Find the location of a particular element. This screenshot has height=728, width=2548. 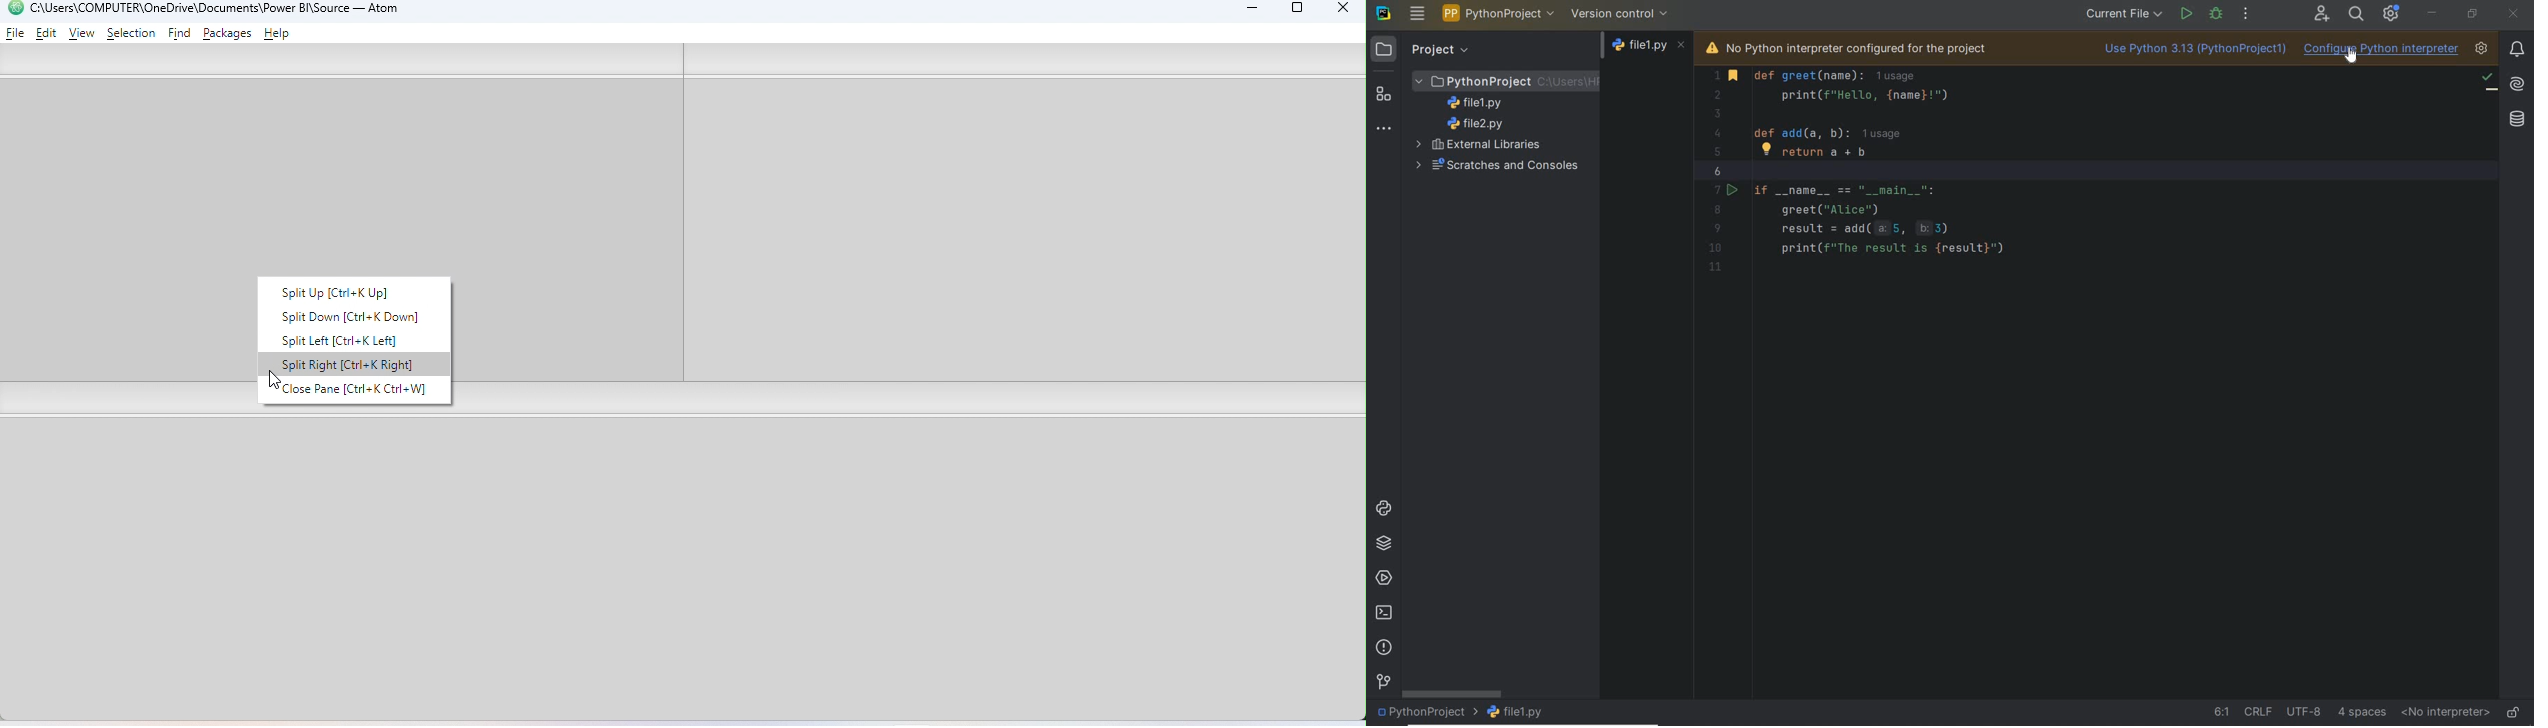

File is located at coordinates (16, 32).